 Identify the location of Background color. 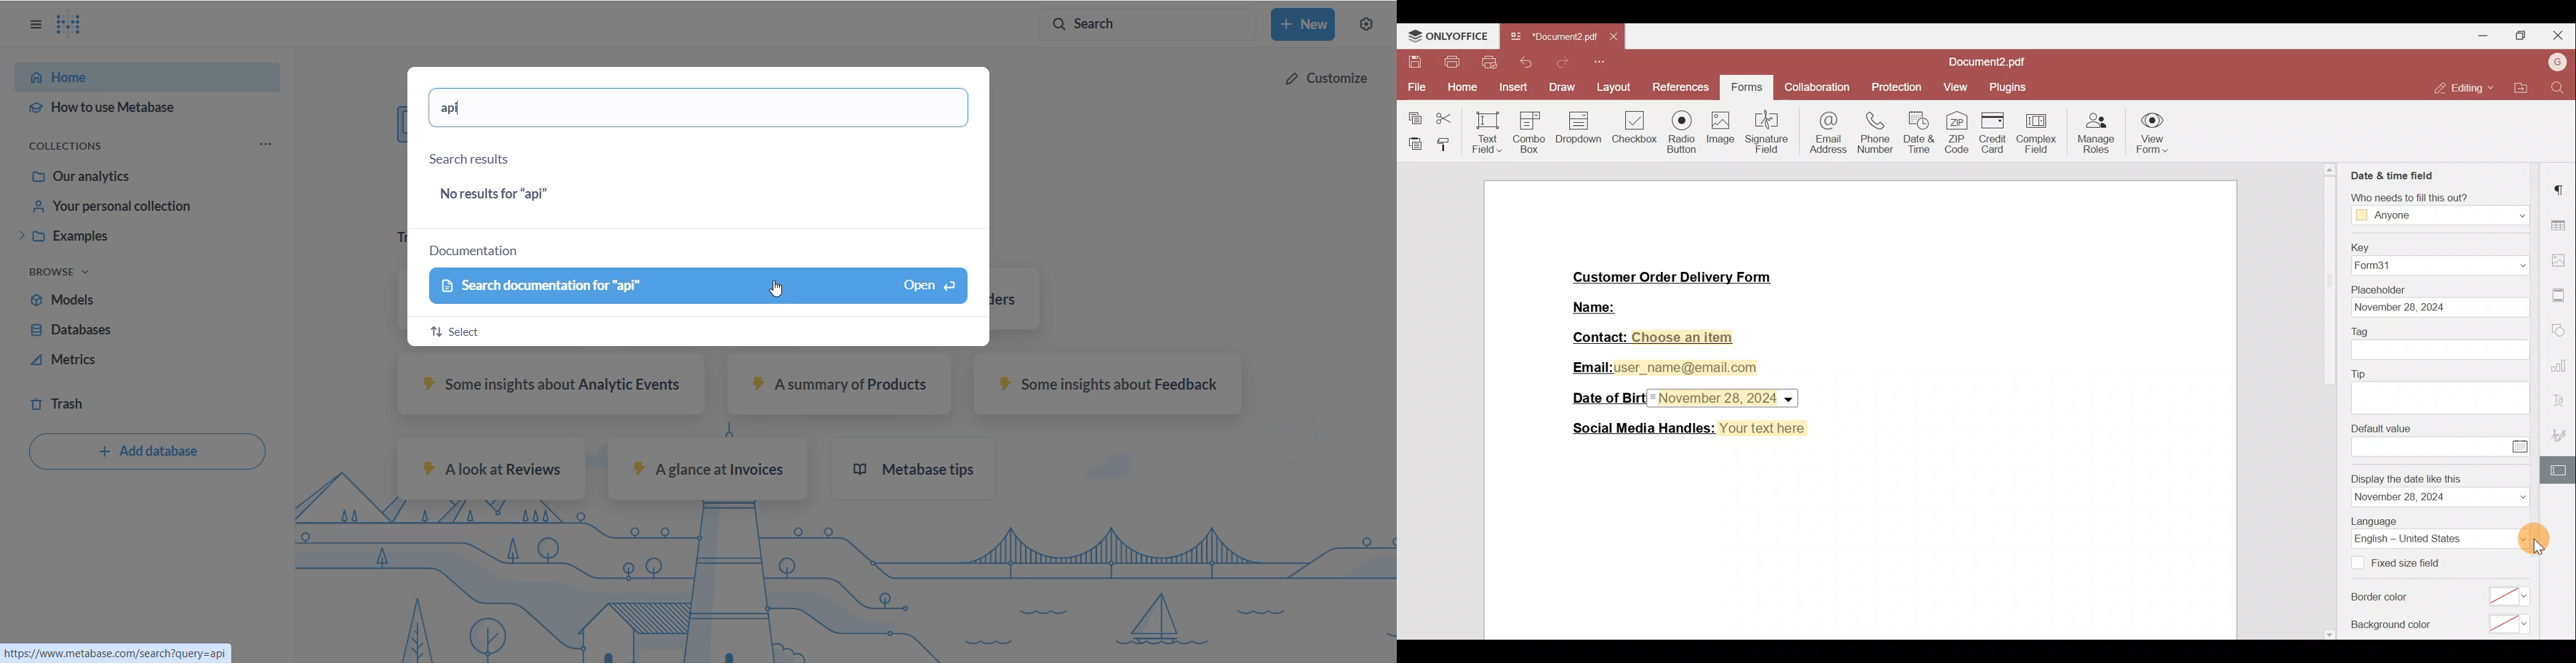
(2391, 624).